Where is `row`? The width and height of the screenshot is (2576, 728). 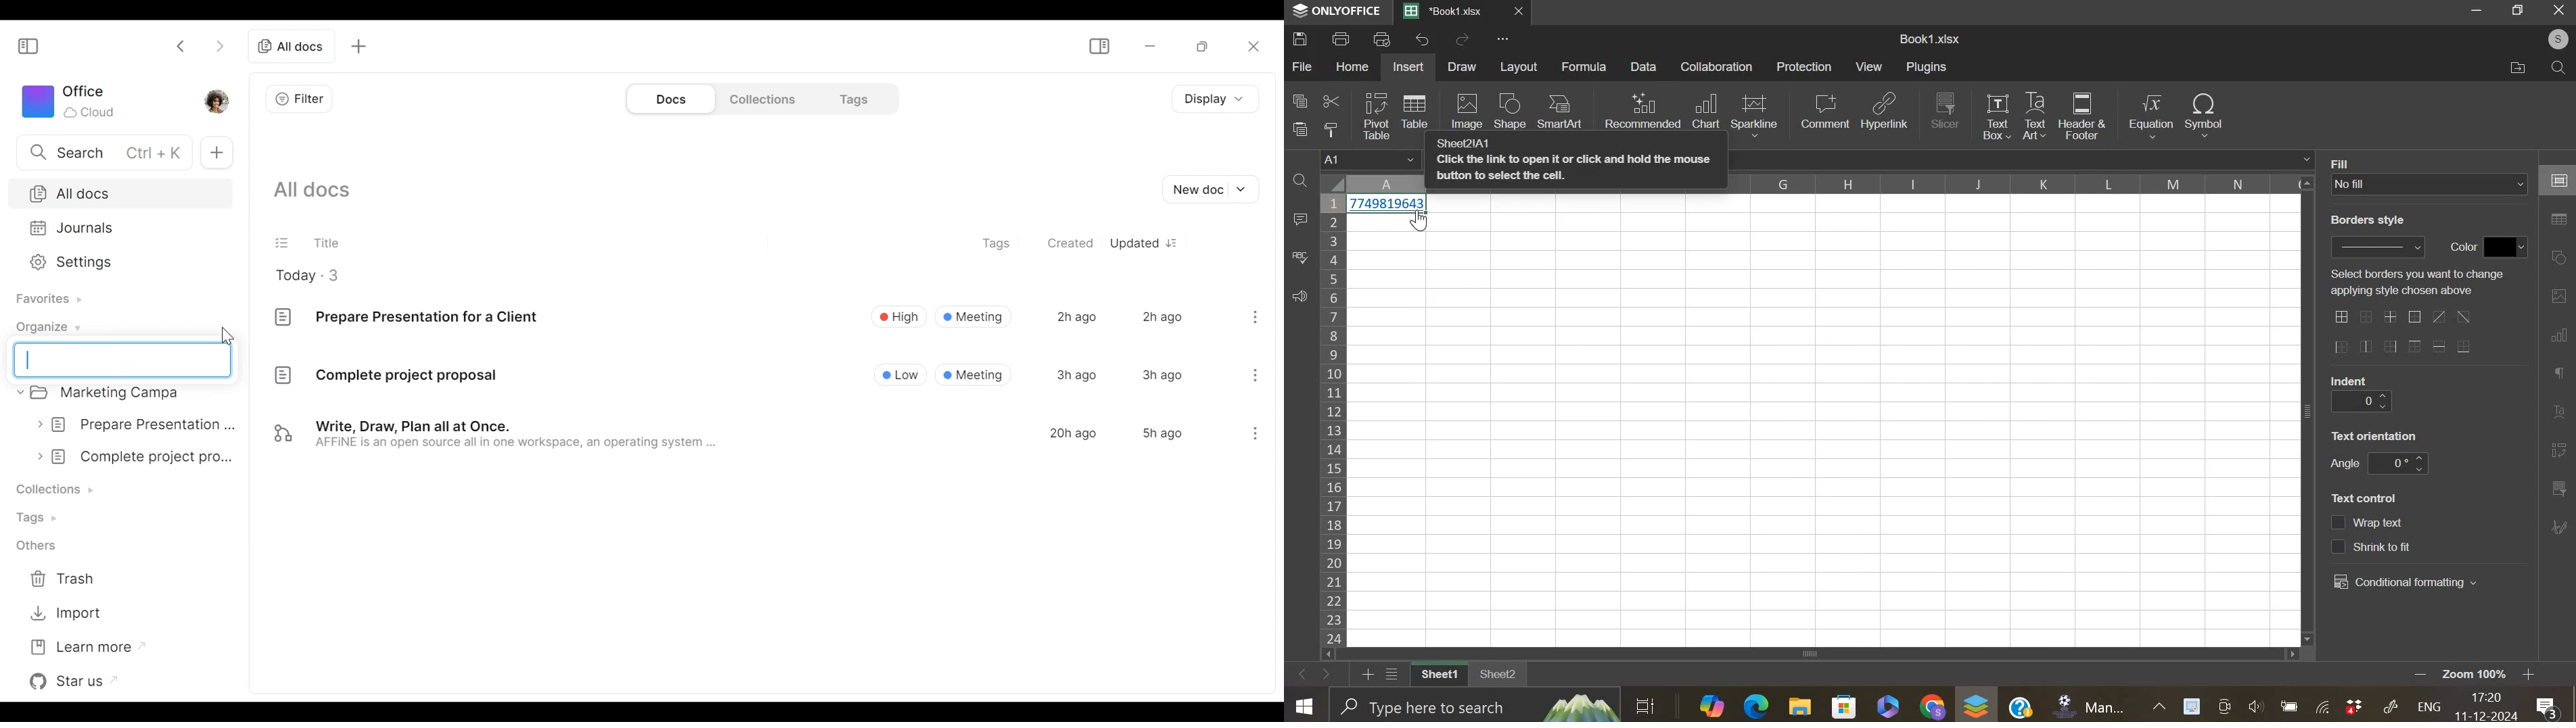
row is located at coordinates (1332, 419).